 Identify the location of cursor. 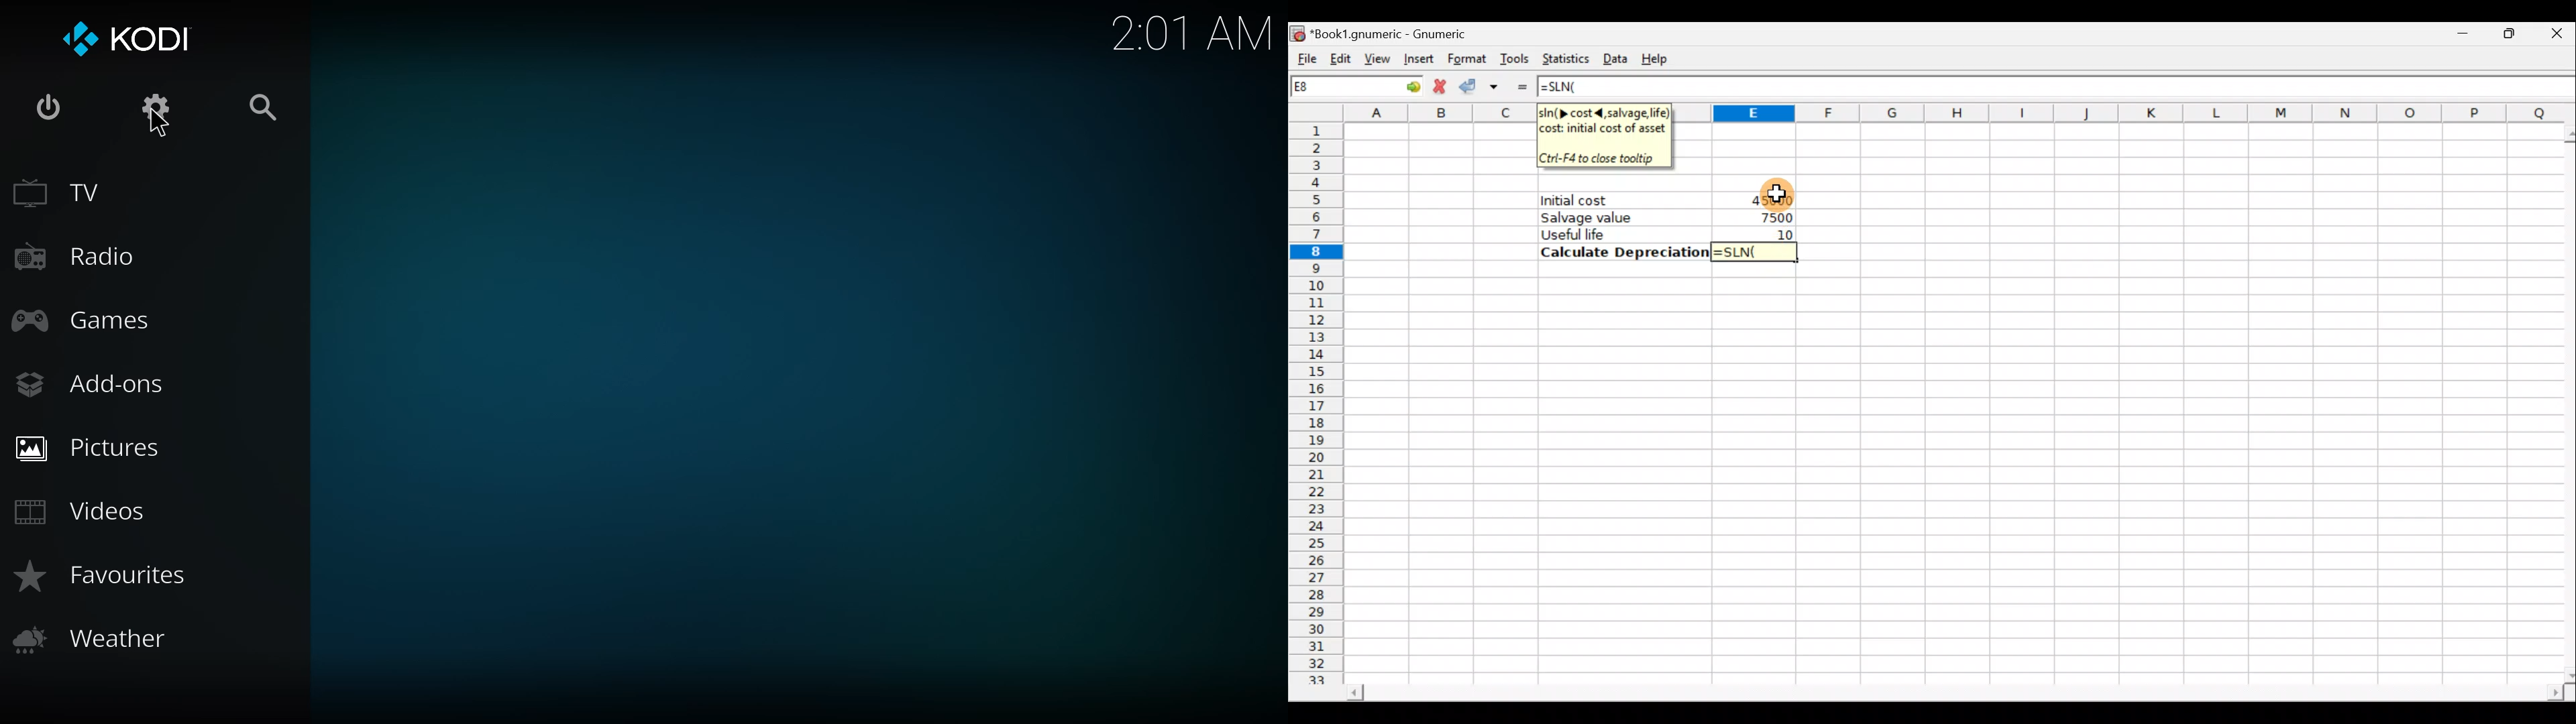
(158, 123).